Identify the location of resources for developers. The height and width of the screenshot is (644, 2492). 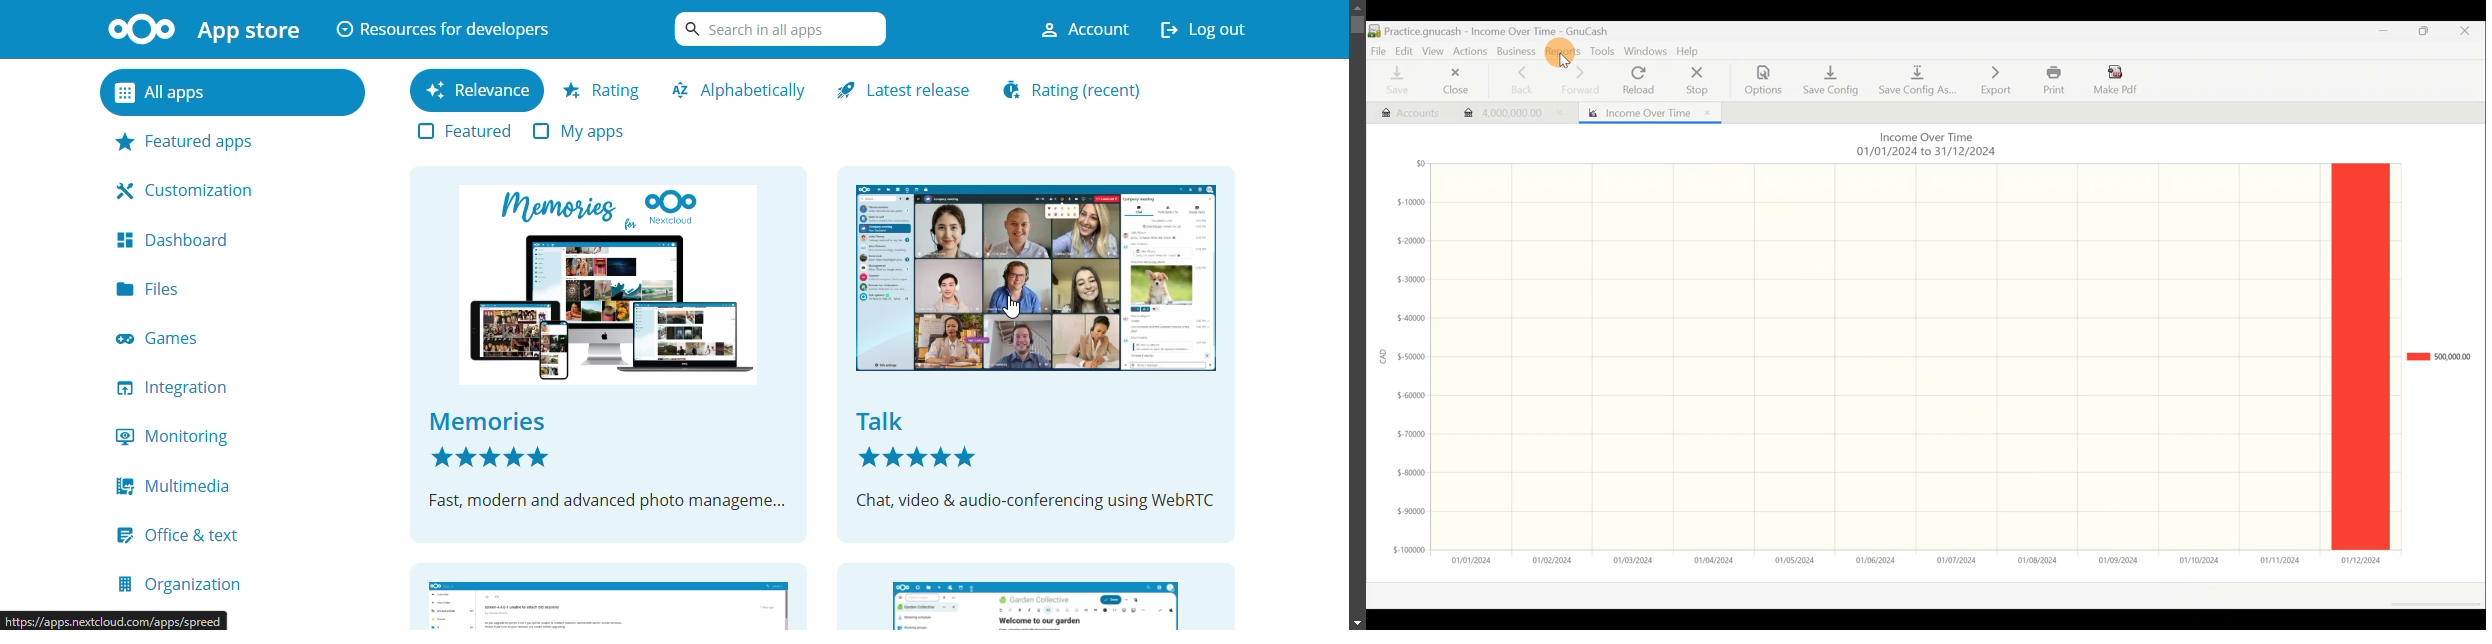
(444, 27).